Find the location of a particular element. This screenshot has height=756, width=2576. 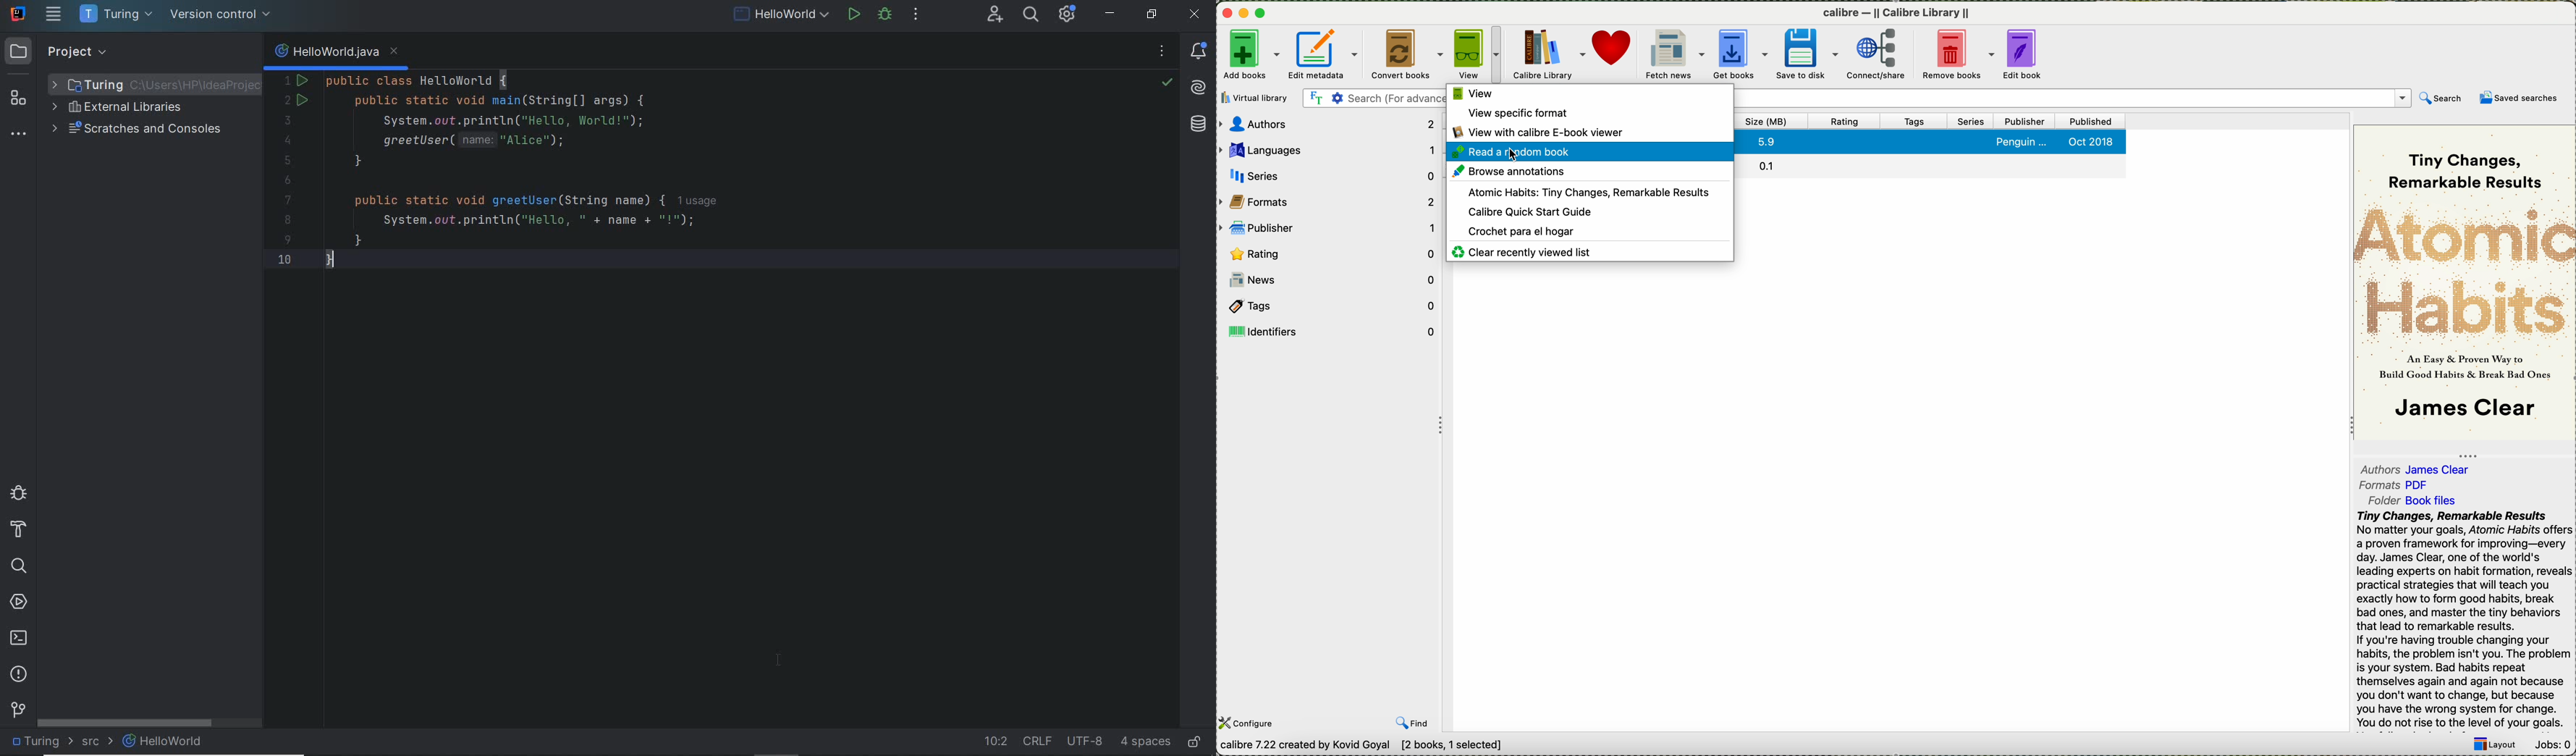

tags is located at coordinates (1915, 122).